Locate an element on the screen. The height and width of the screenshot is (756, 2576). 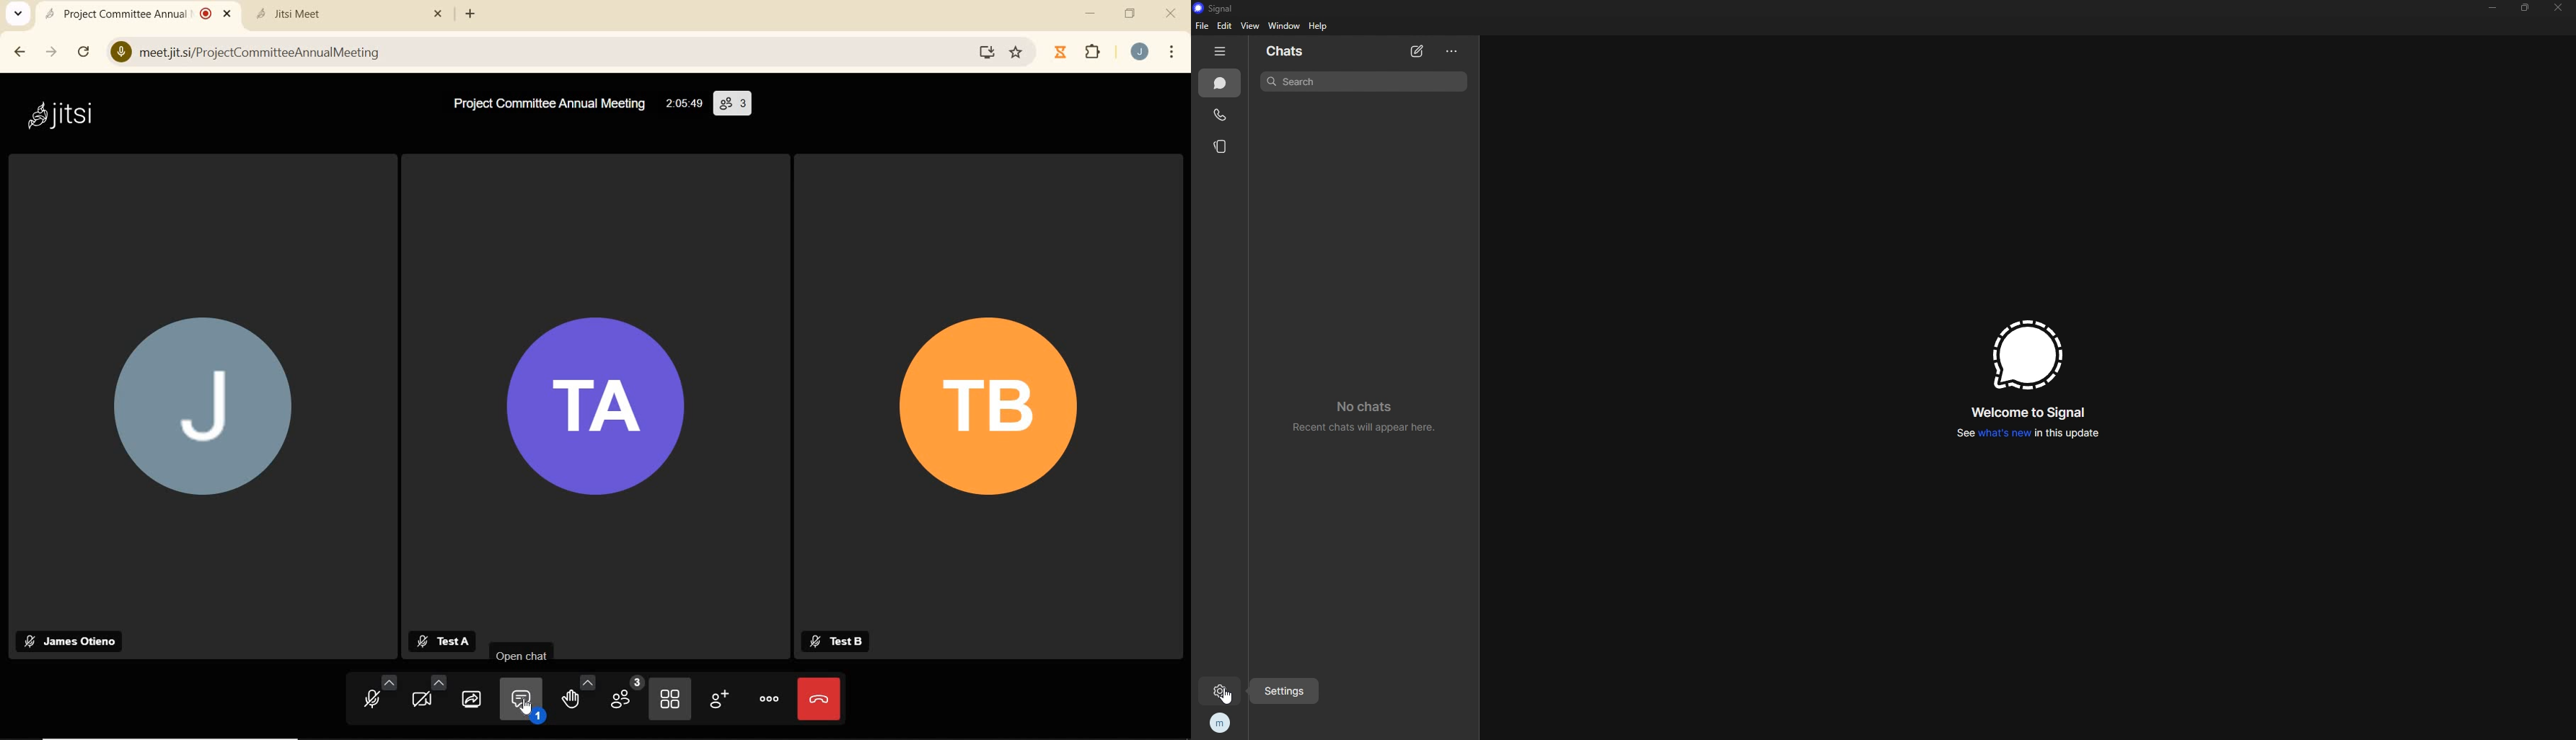
microphone is located at coordinates (379, 693).